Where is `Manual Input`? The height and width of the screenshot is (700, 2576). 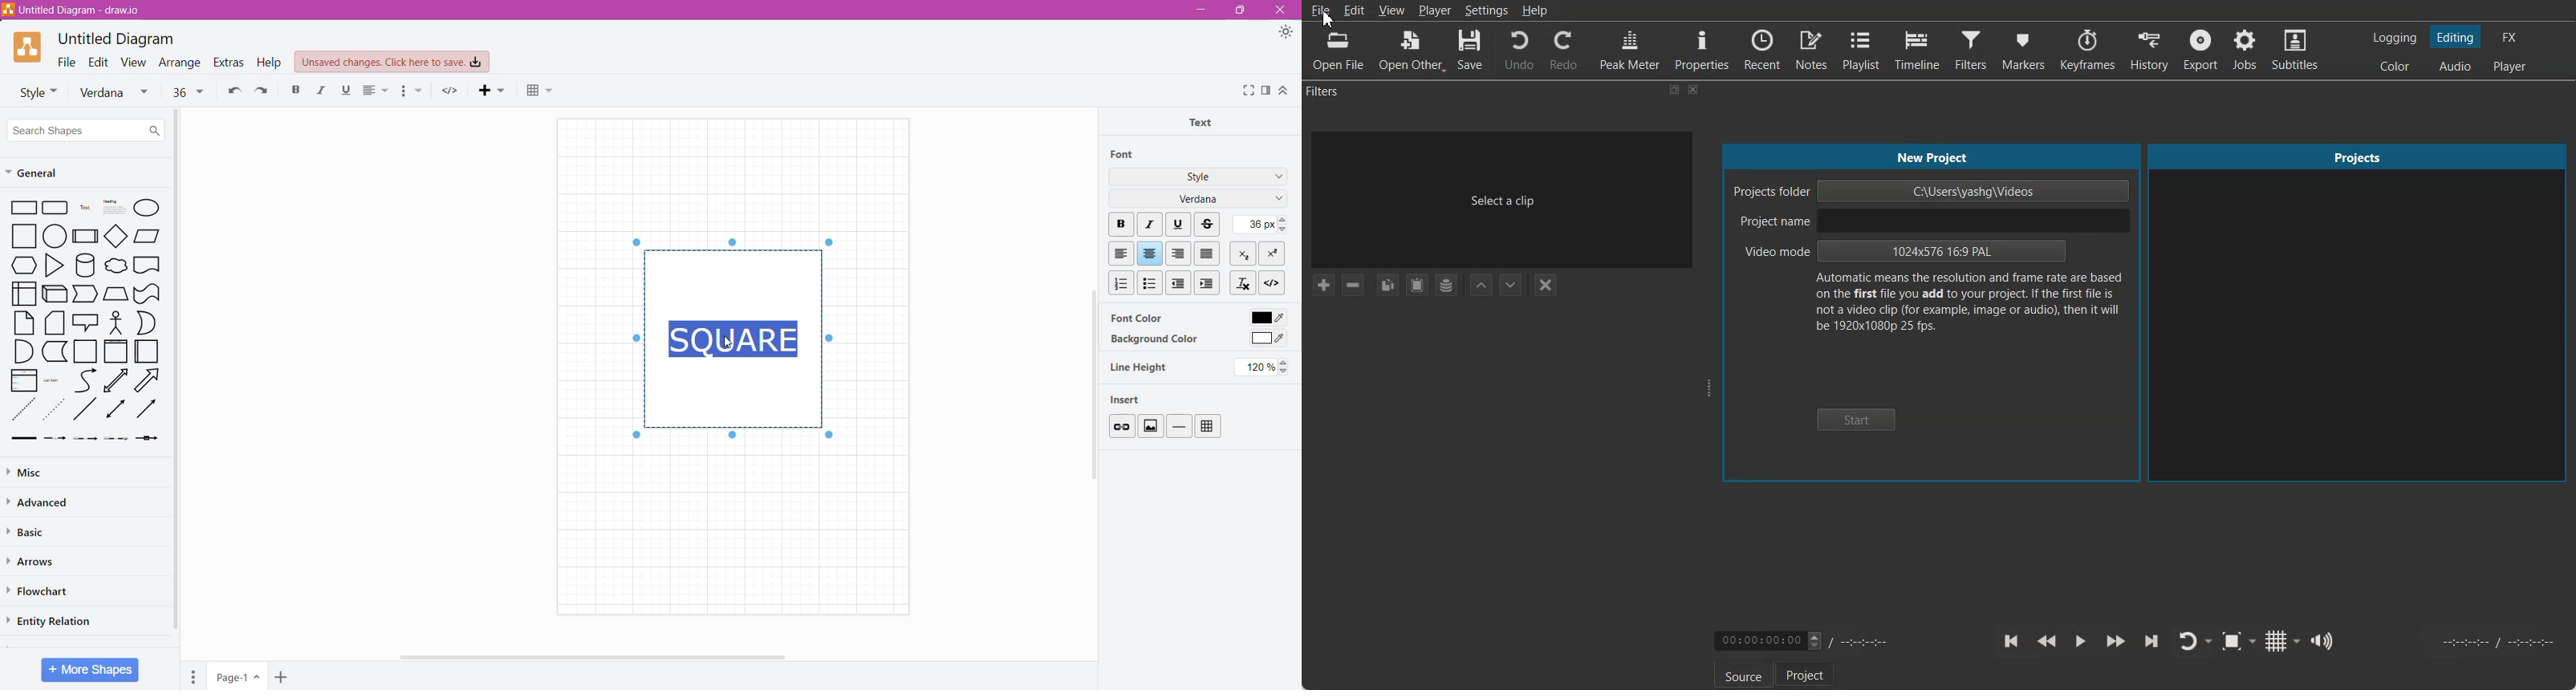 Manual Input is located at coordinates (115, 294).